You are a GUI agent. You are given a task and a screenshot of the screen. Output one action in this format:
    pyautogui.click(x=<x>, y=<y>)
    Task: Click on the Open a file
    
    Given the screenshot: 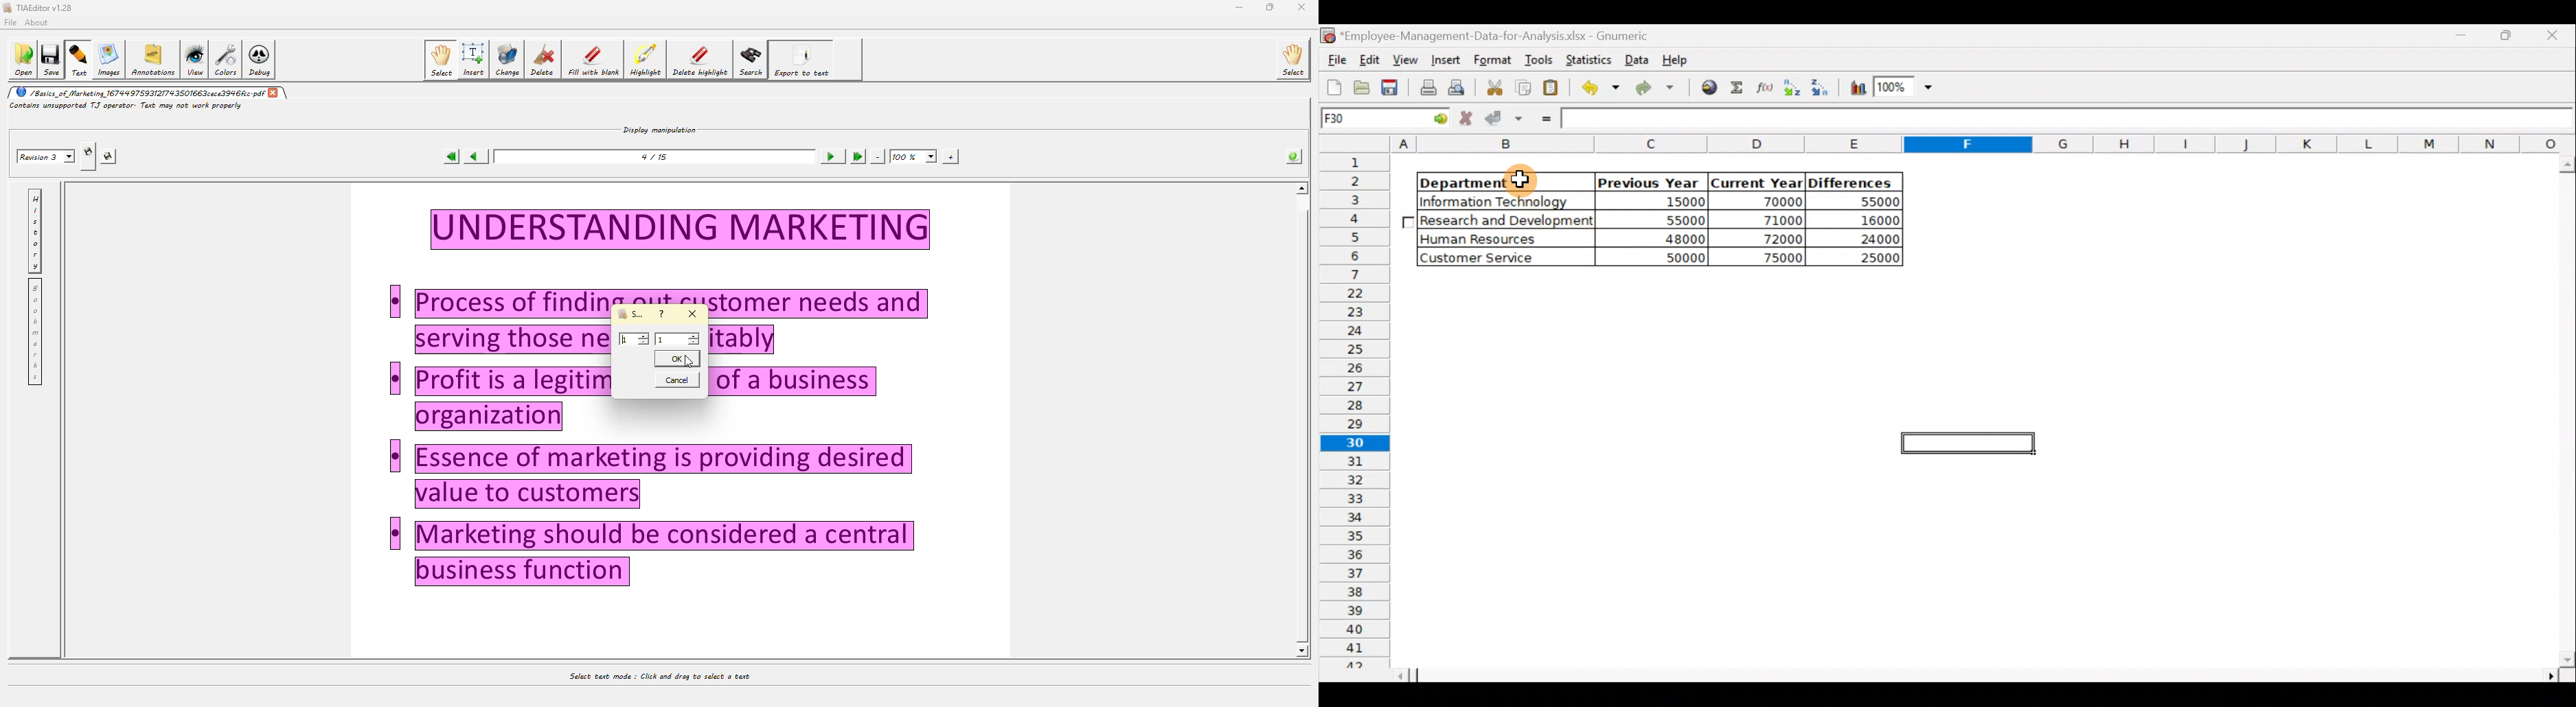 What is the action you would take?
    pyautogui.click(x=1360, y=90)
    